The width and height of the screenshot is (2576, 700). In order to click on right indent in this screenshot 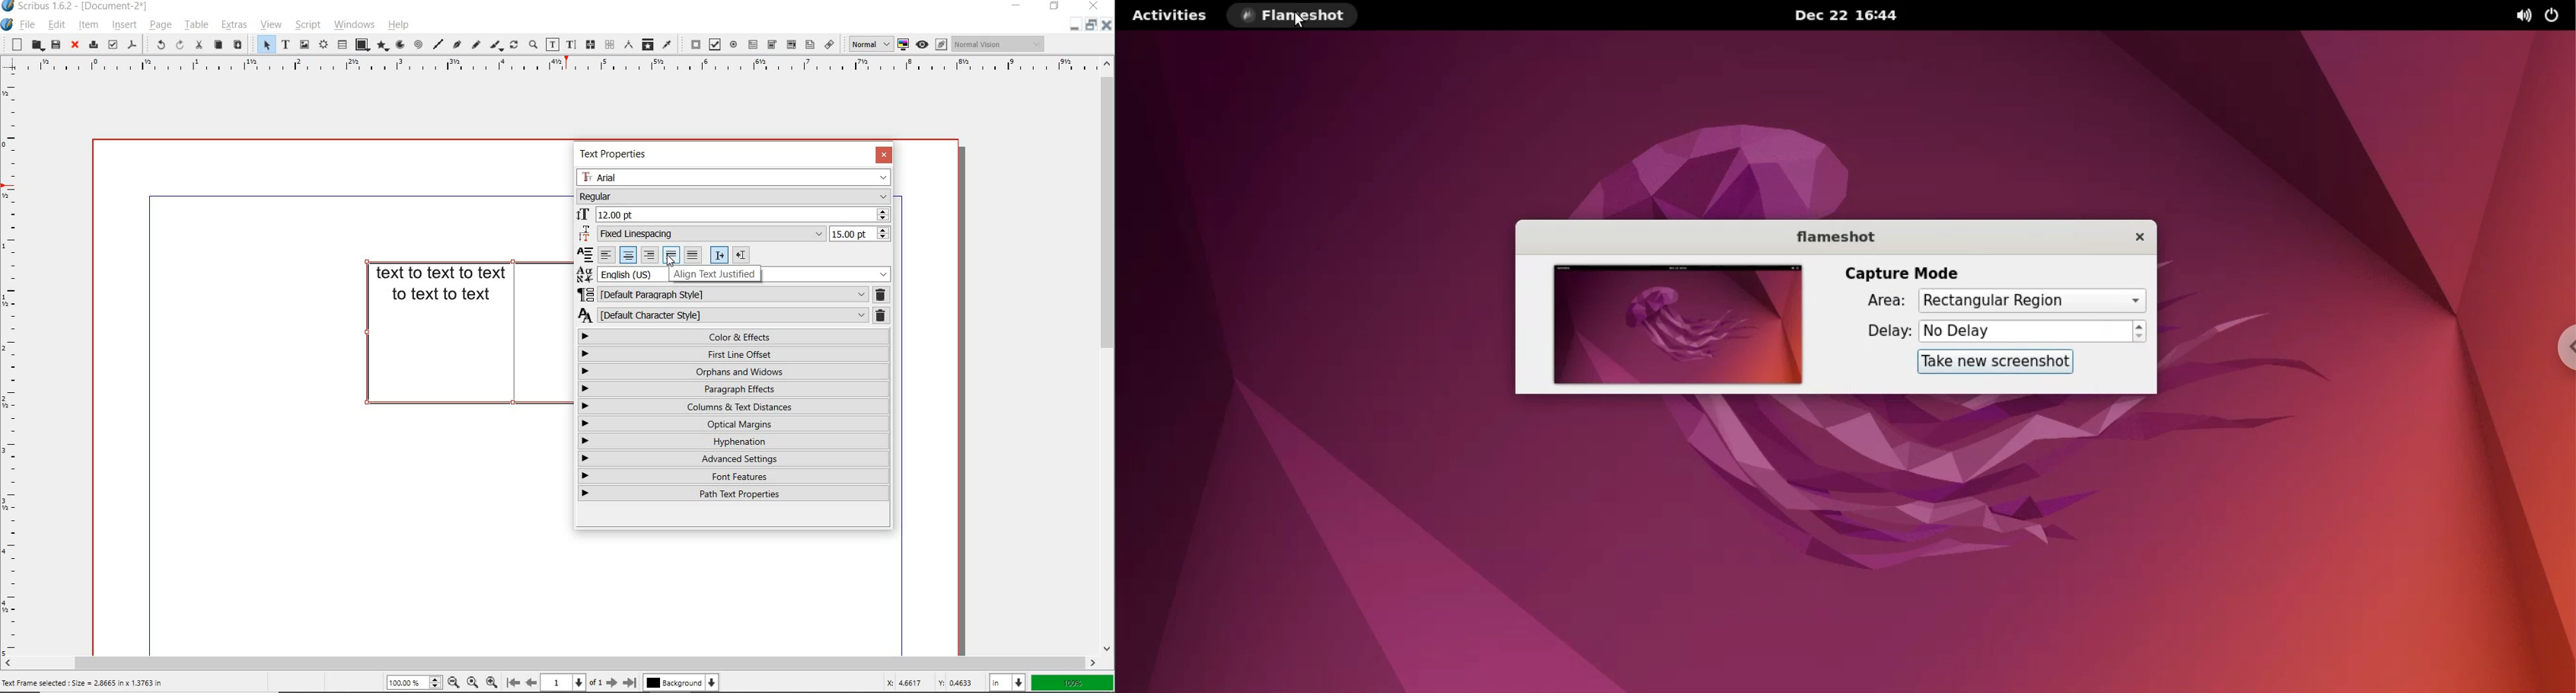, I will do `click(740, 254)`.